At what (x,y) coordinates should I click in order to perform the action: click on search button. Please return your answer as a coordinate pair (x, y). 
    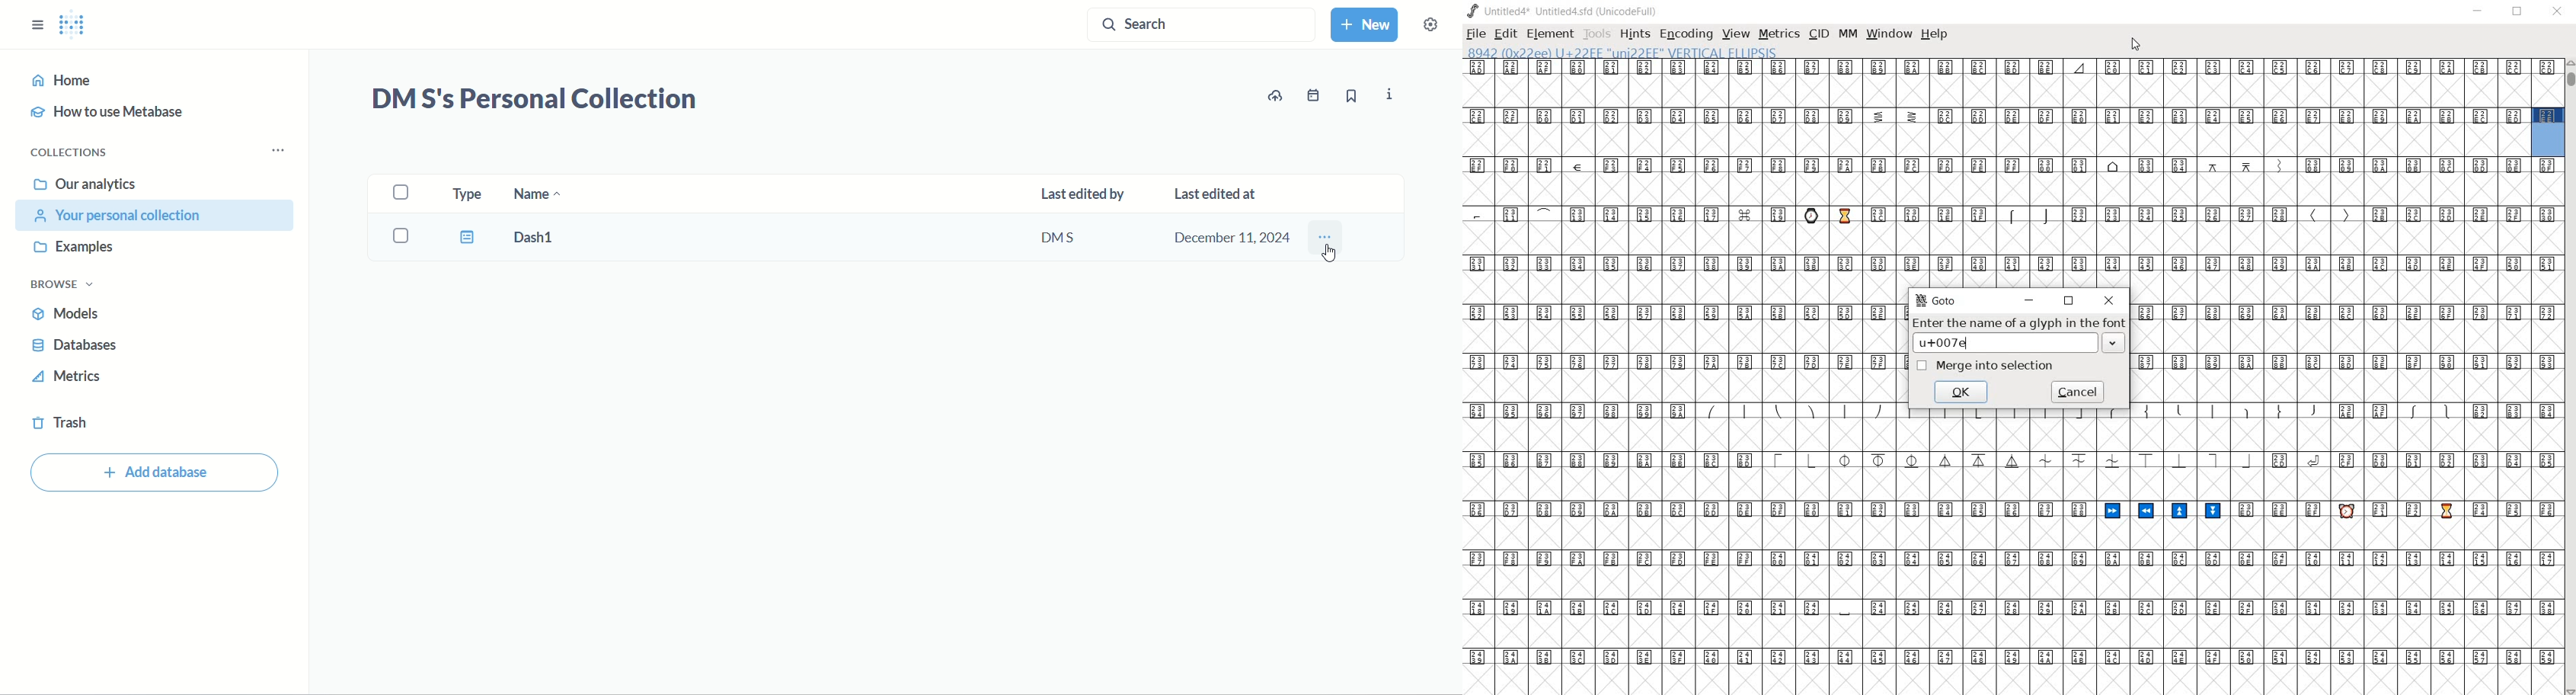
    Looking at the image, I should click on (1200, 28).